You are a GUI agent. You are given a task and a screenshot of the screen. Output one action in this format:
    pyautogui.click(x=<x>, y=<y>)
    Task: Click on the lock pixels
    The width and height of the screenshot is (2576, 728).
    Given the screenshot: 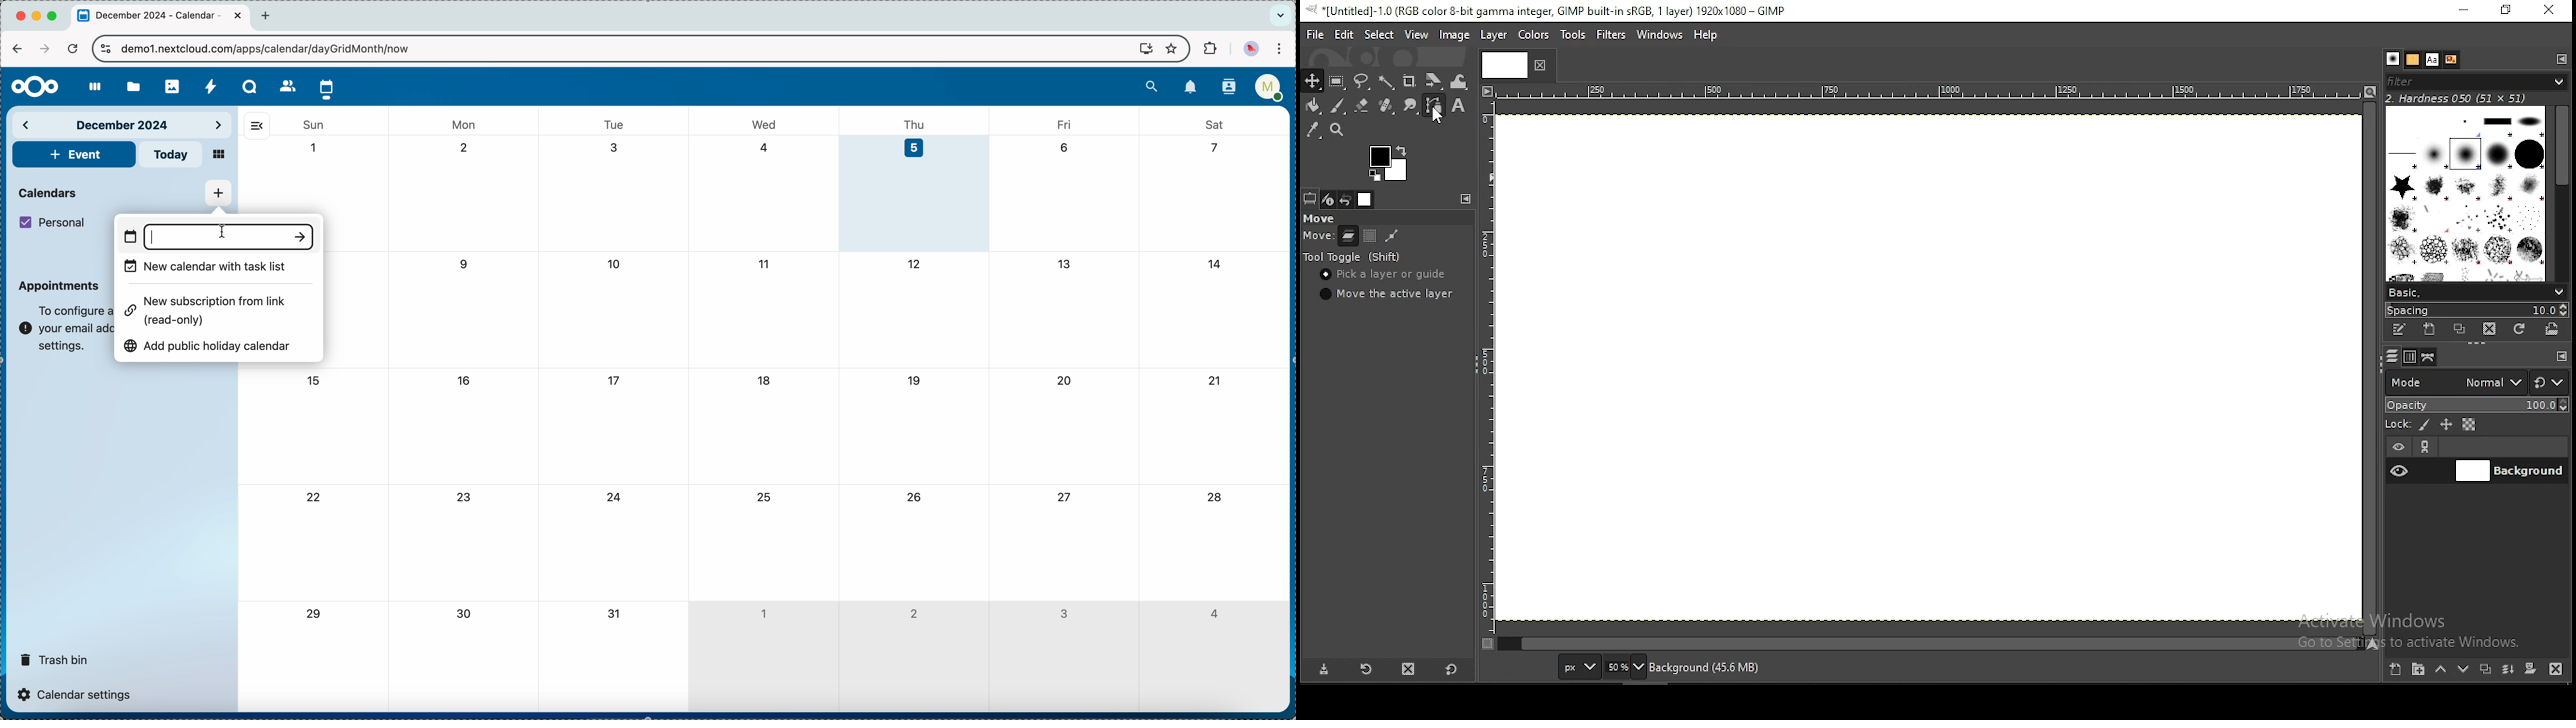 What is the action you would take?
    pyautogui.click(x=2425, y=424)
    